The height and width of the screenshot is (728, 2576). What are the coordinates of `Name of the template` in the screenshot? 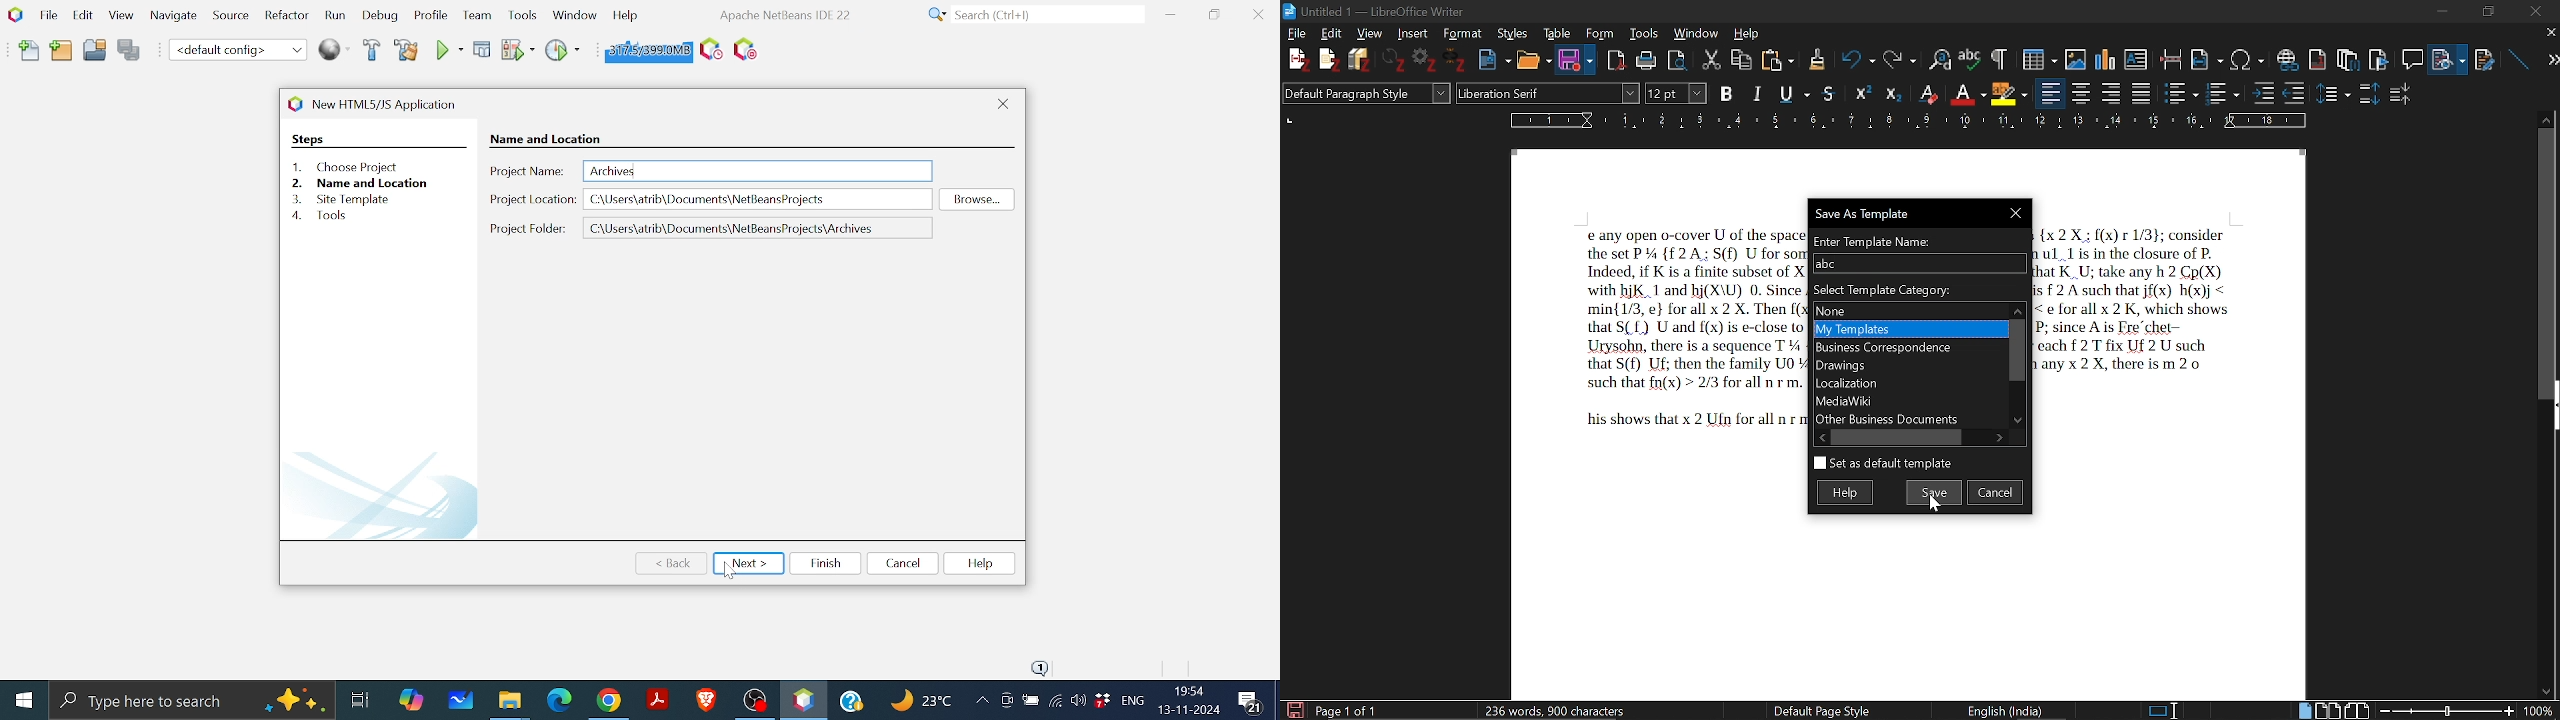 It's located at (1918, 263).